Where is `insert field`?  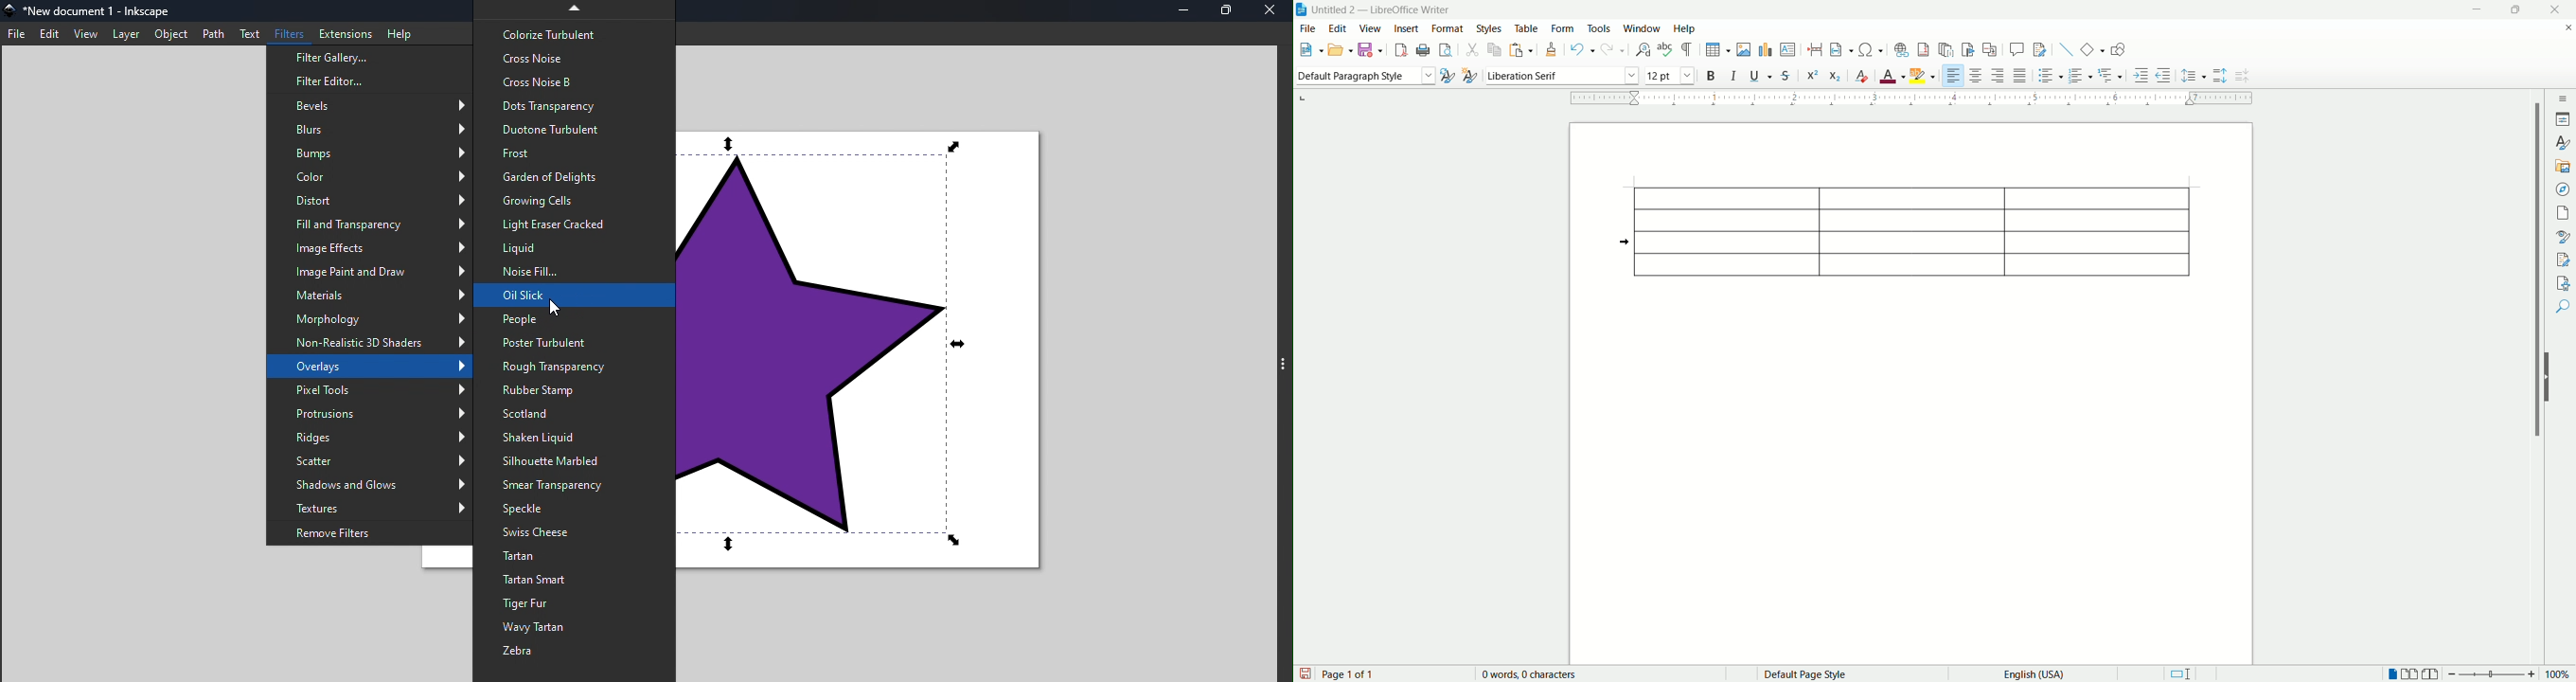
insert field is located at coordinates (1840, 50).